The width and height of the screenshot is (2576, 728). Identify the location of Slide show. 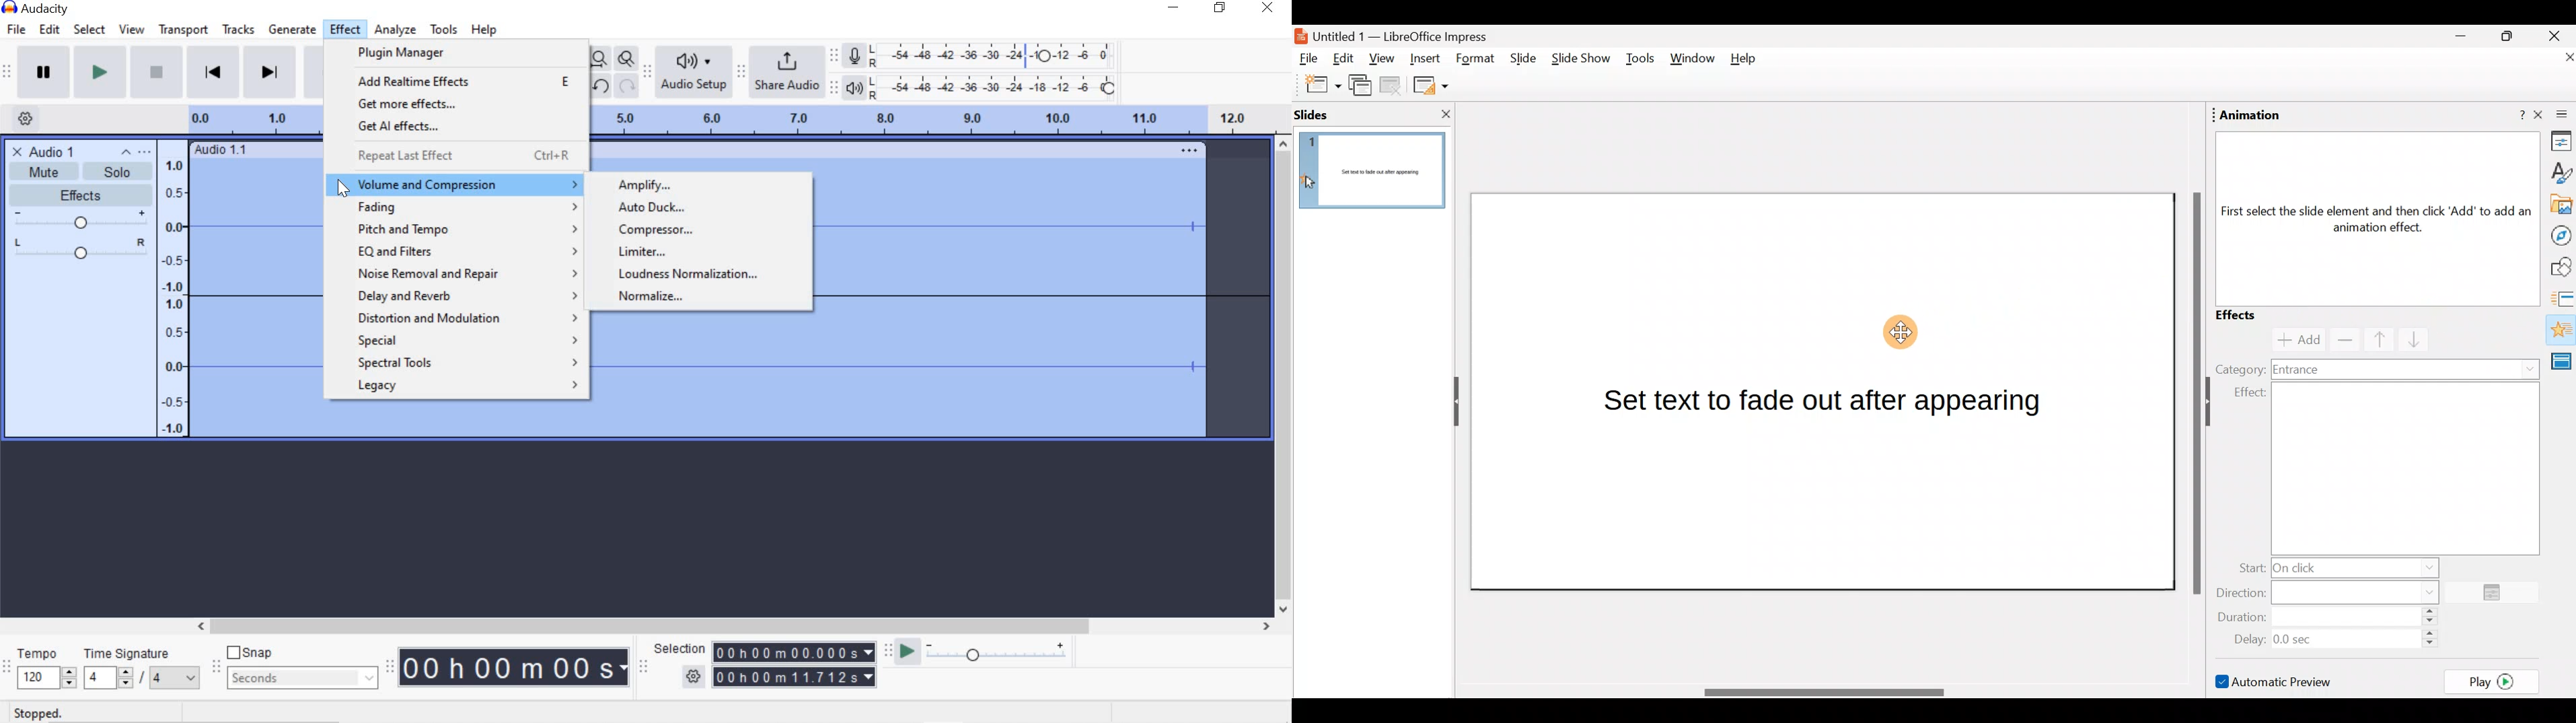
(1579, 62).